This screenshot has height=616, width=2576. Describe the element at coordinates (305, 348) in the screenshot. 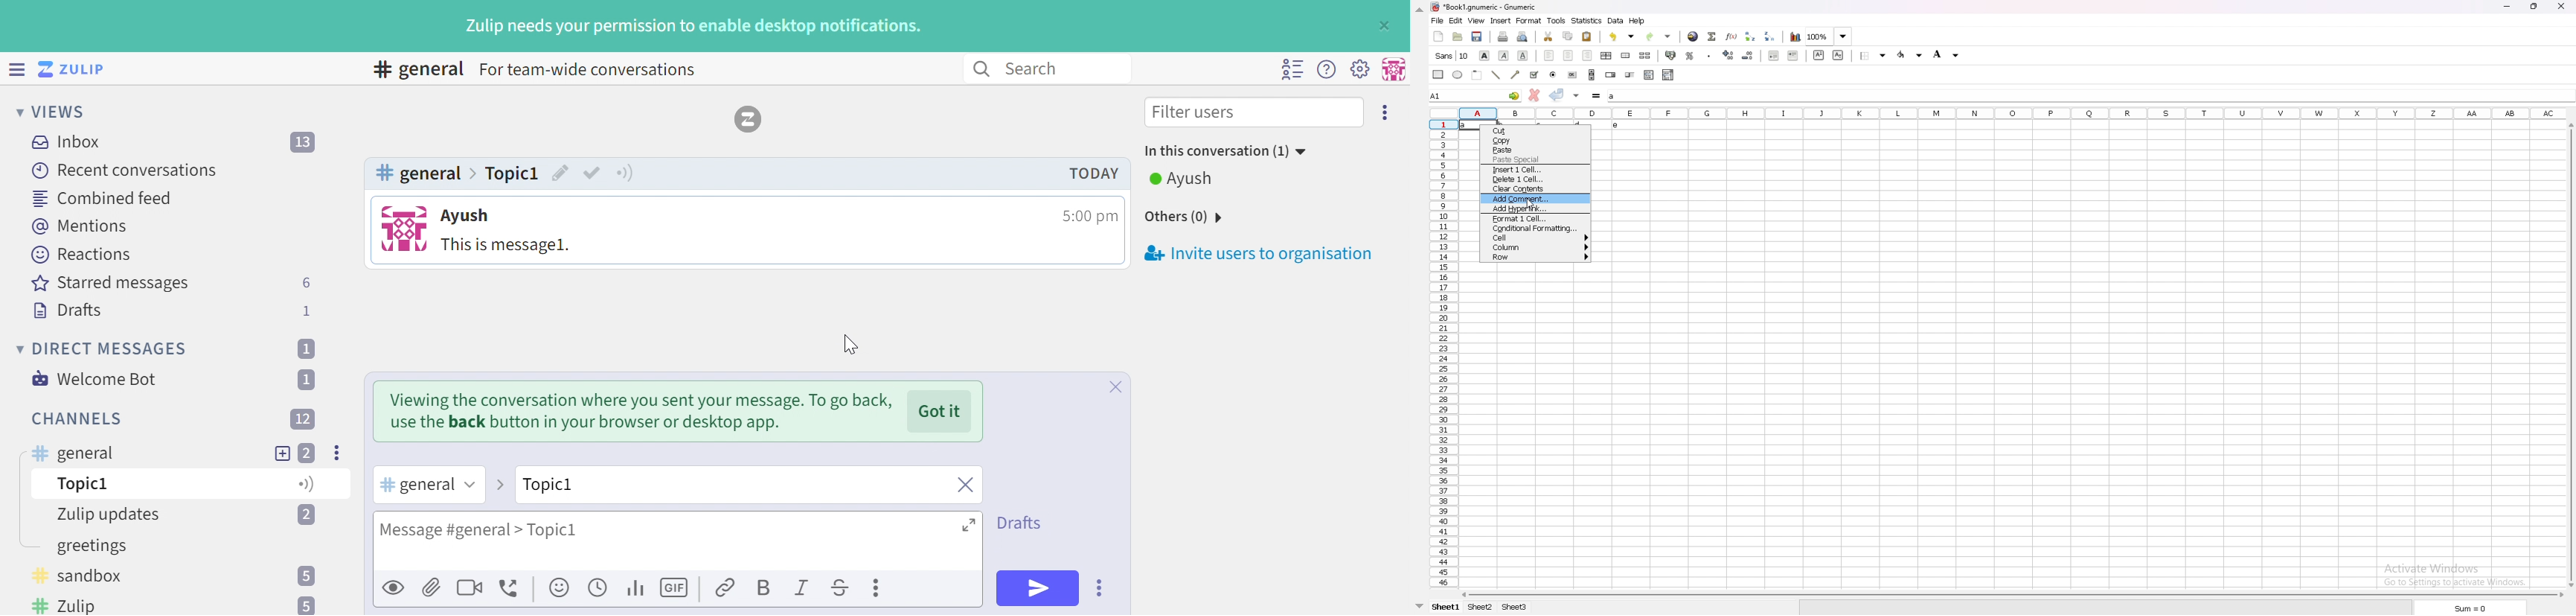

I see `1` at that location.